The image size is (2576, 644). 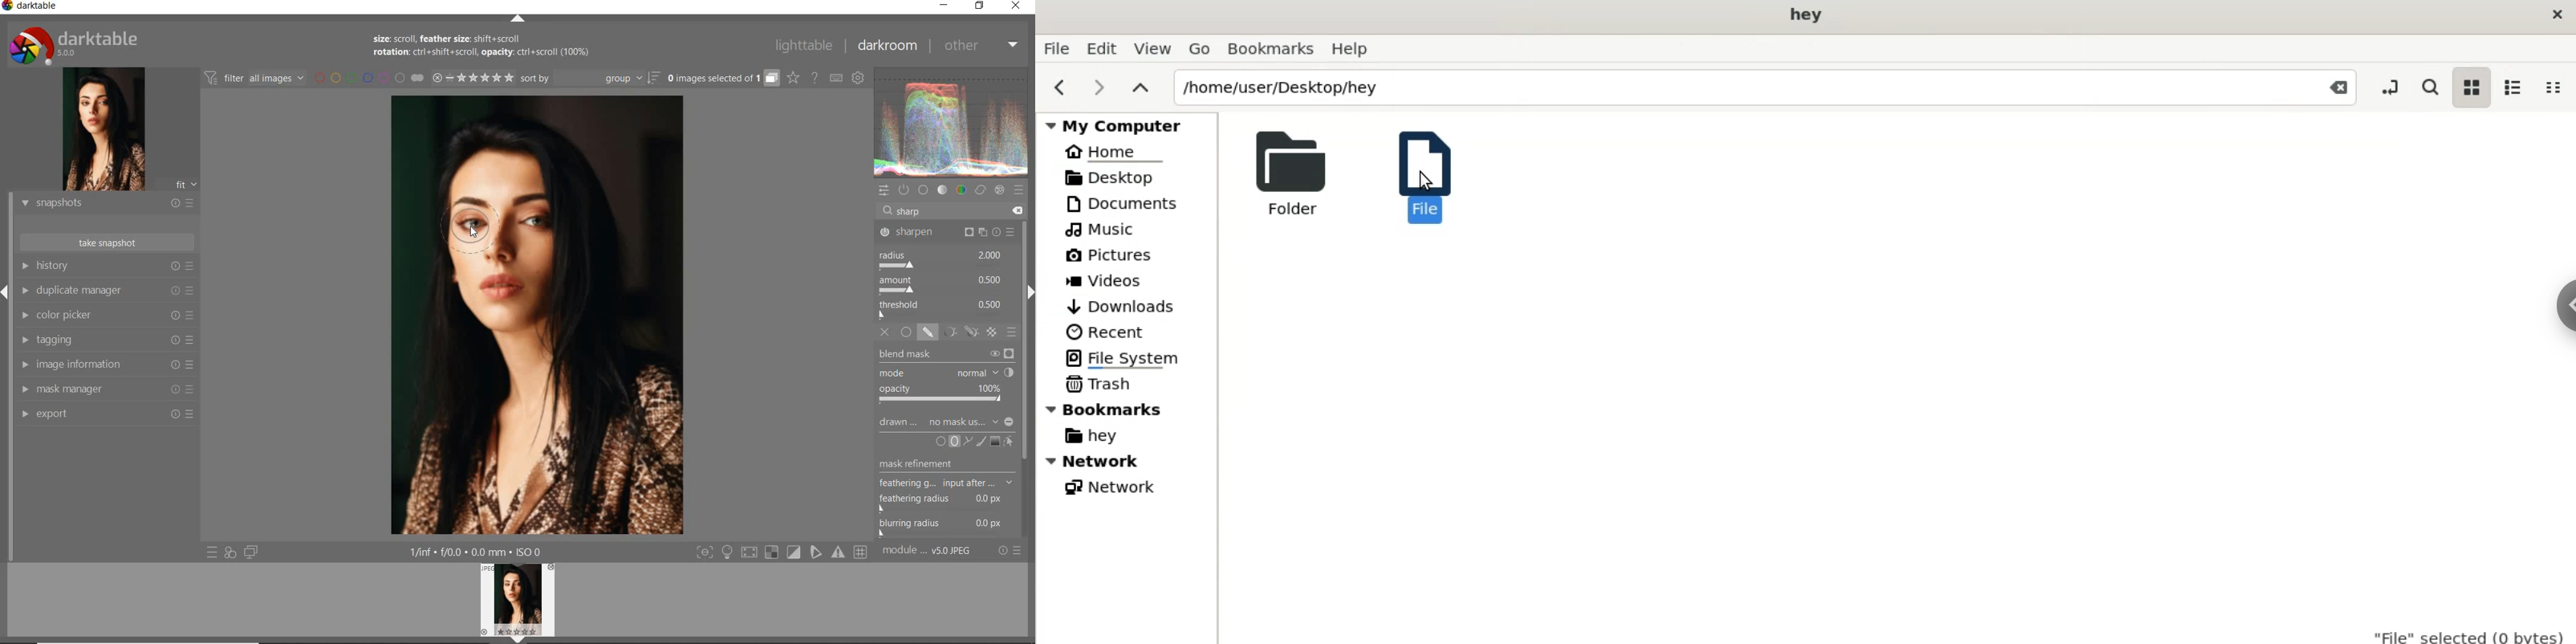 What do you see at coordinates (837, 79) in the screenshot?
I see `set keyboard shortcuts` at bounding box center [837, 79].